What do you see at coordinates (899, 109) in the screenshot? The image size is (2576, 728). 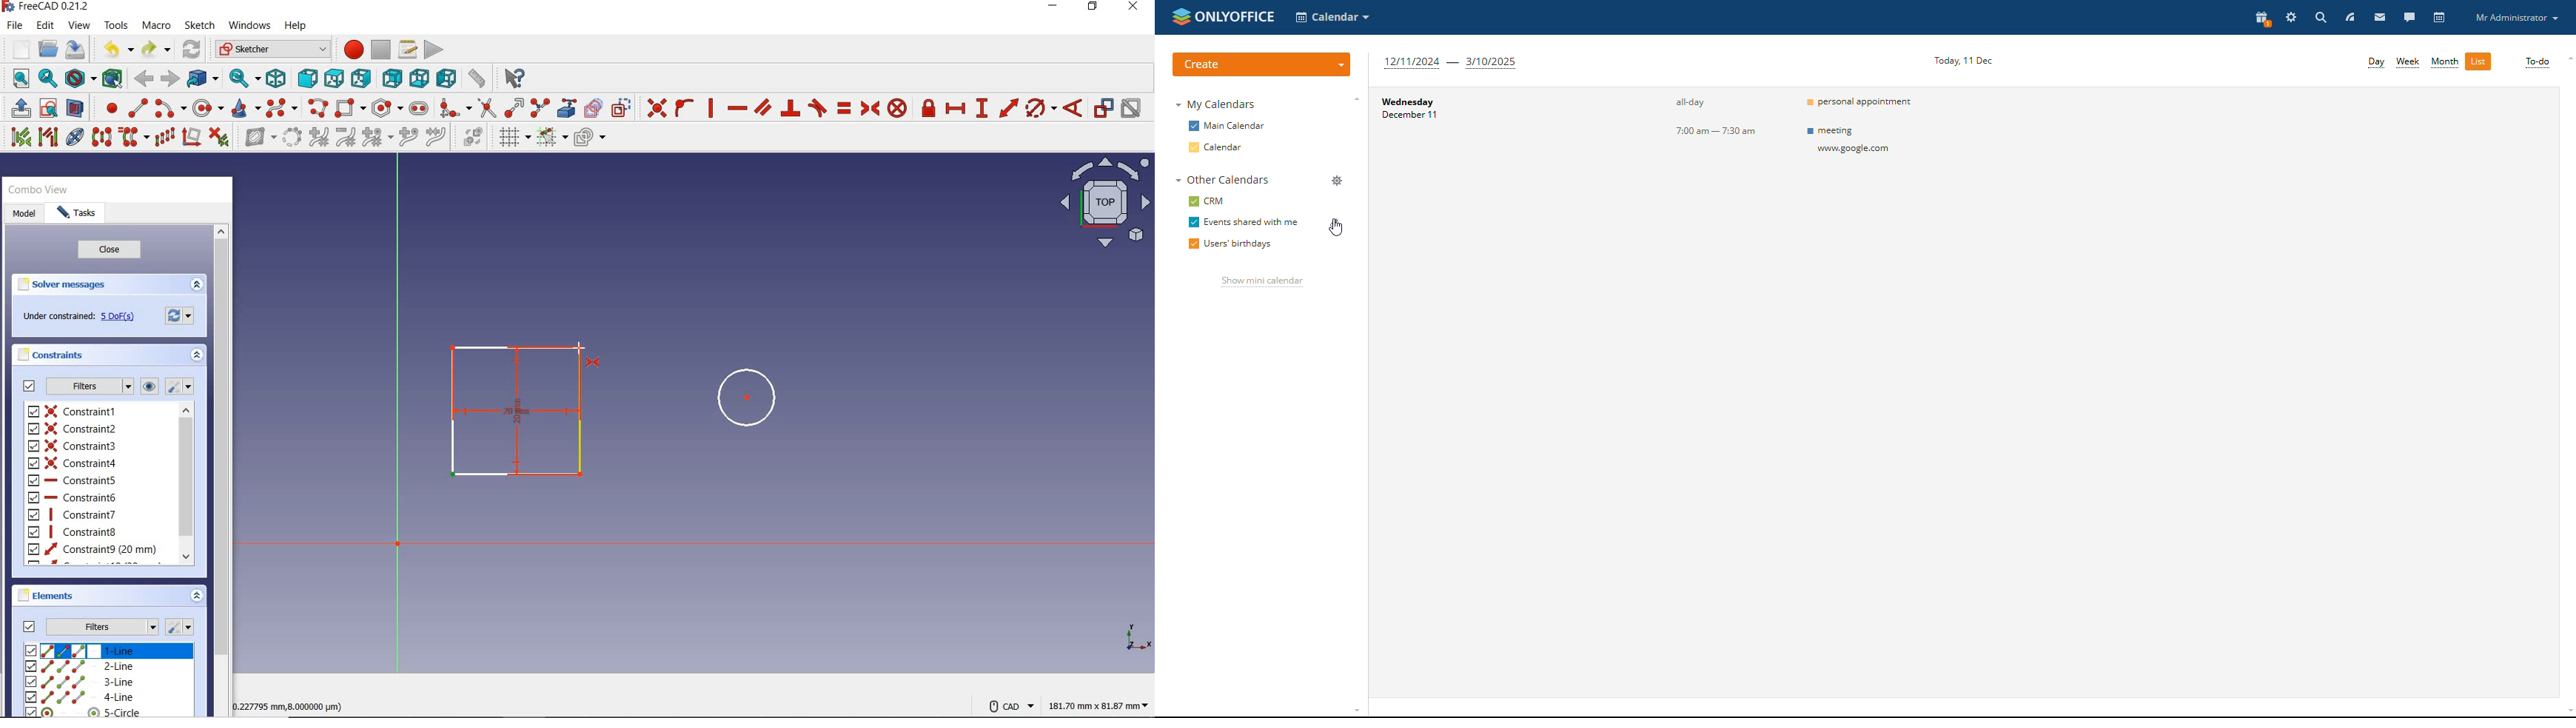 I see `constrain block` at bounding box center [899, 109].